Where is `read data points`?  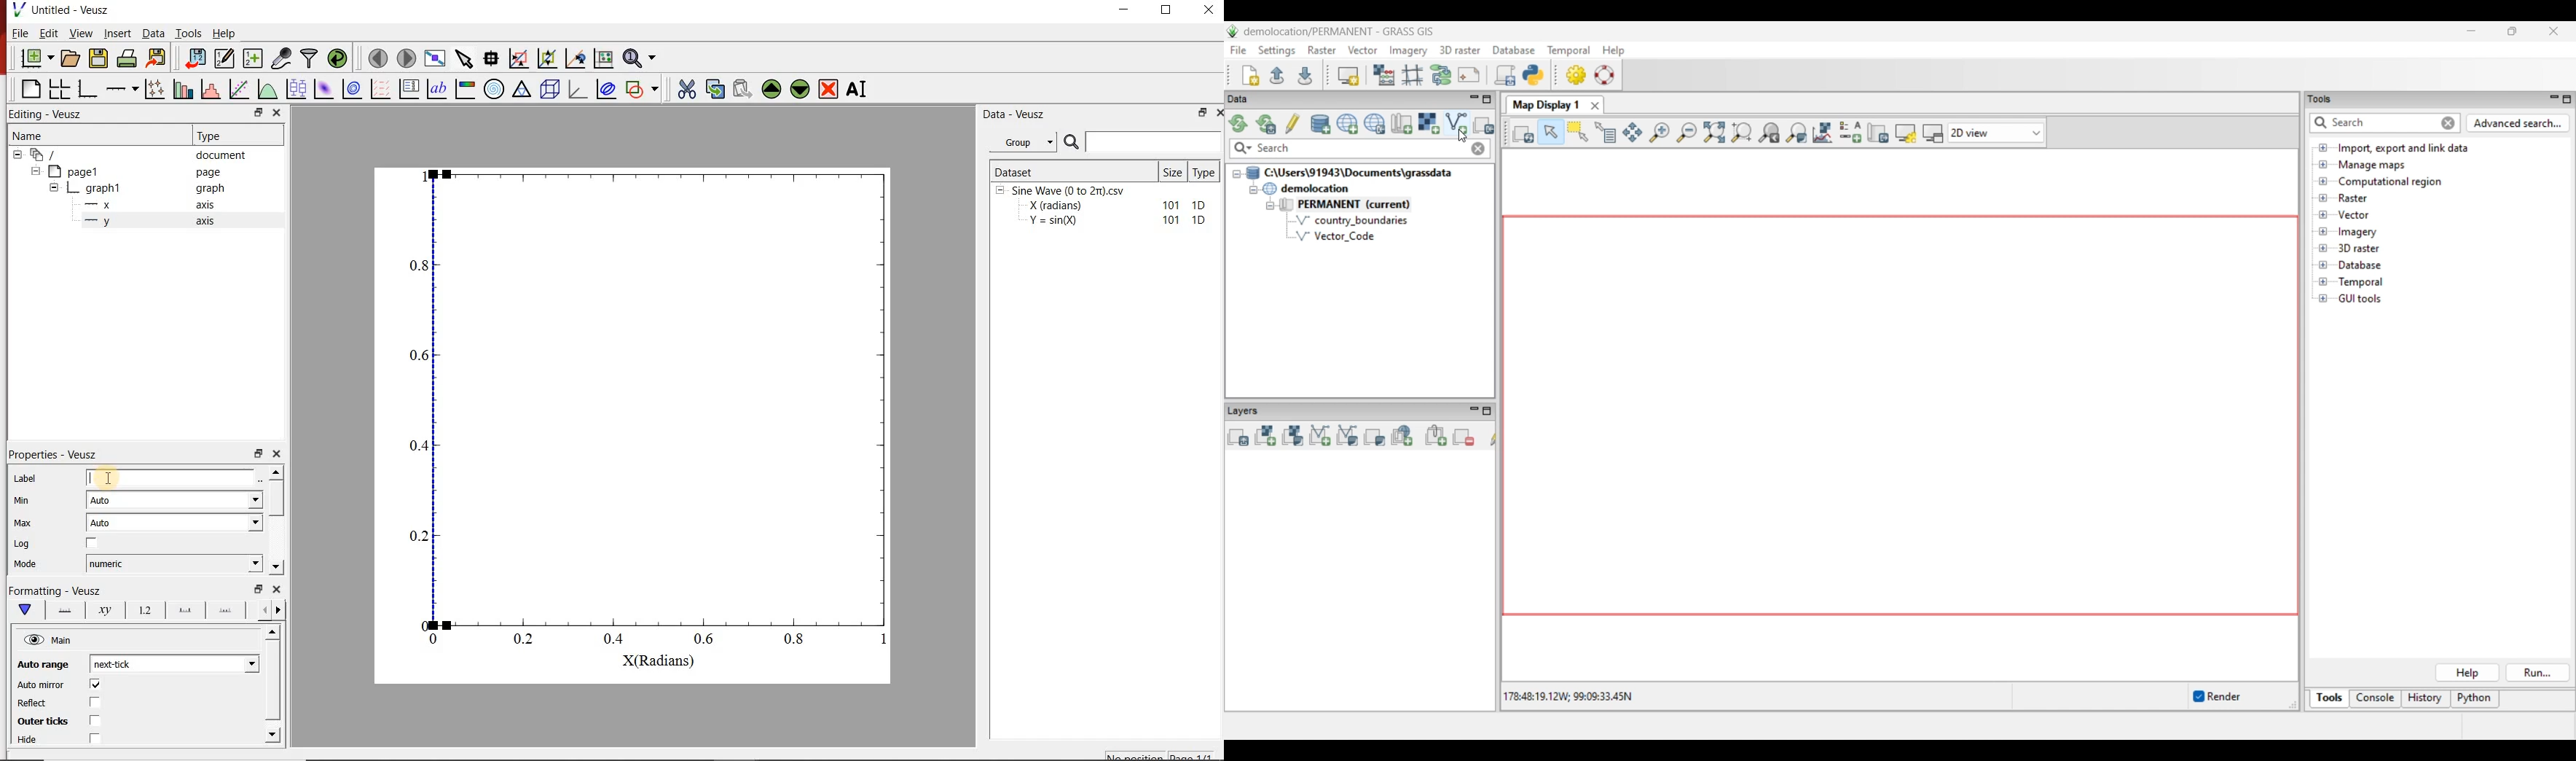 read data points is located at coordinates (491, 57).